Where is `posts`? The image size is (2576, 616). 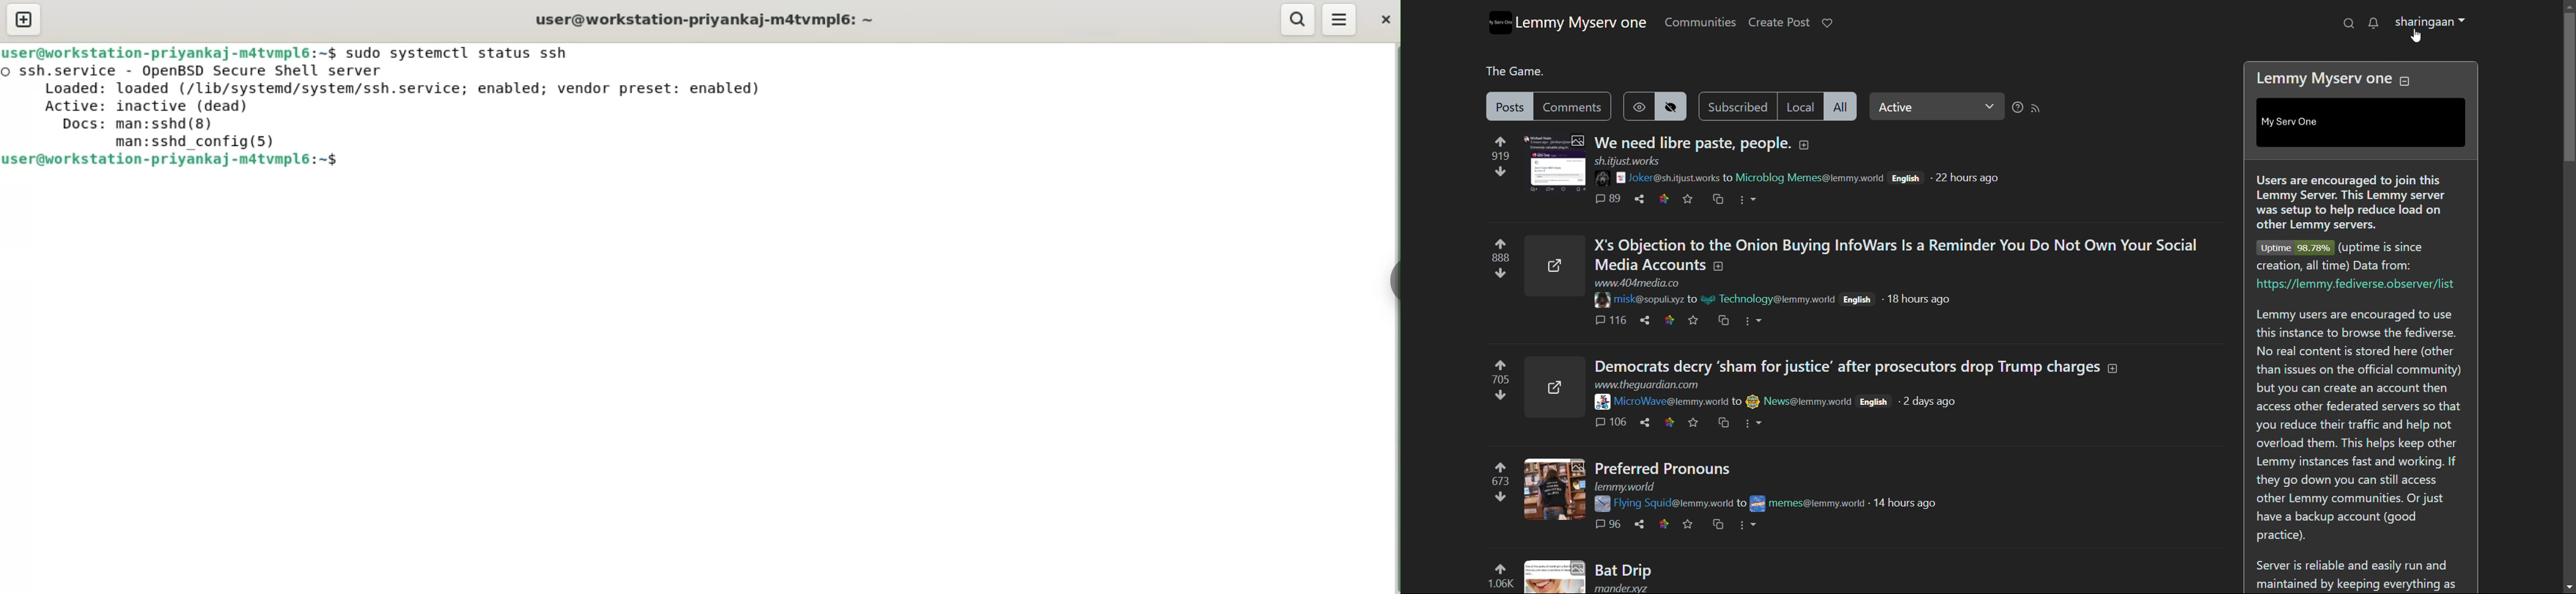
posts is located at coordinates (1510, 107).